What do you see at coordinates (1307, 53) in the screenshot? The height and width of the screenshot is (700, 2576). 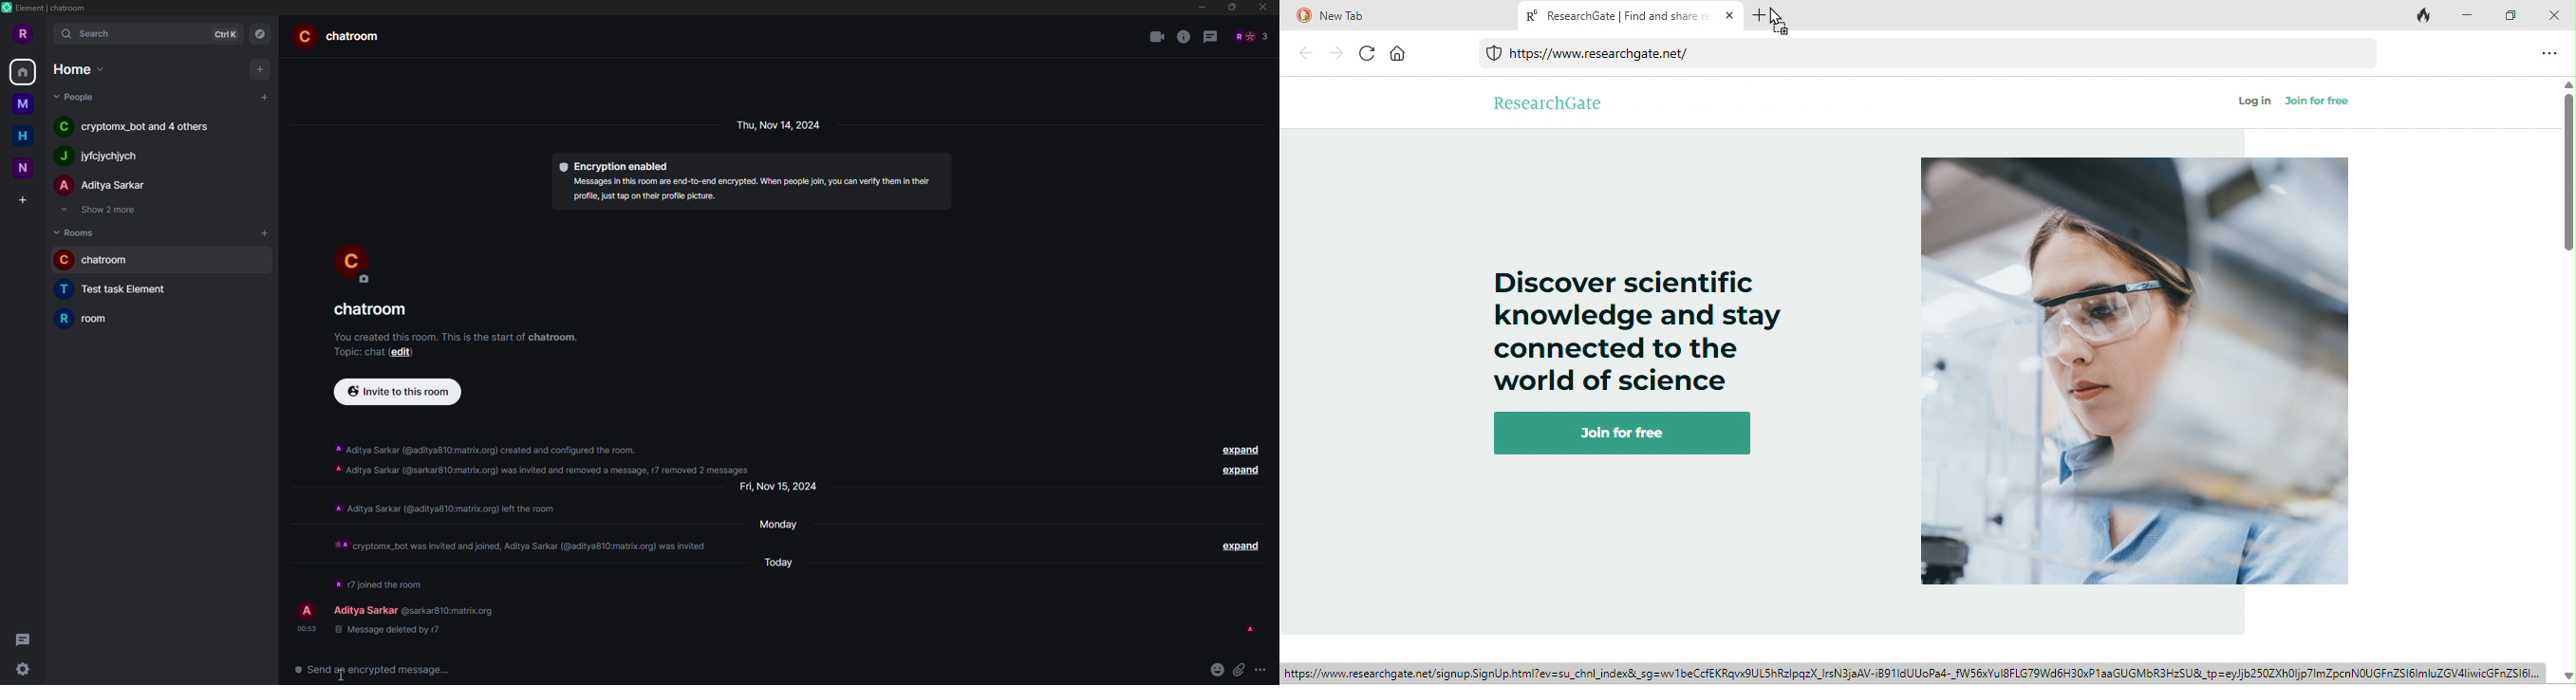 I see `back` at bounding box center [1307, 53].